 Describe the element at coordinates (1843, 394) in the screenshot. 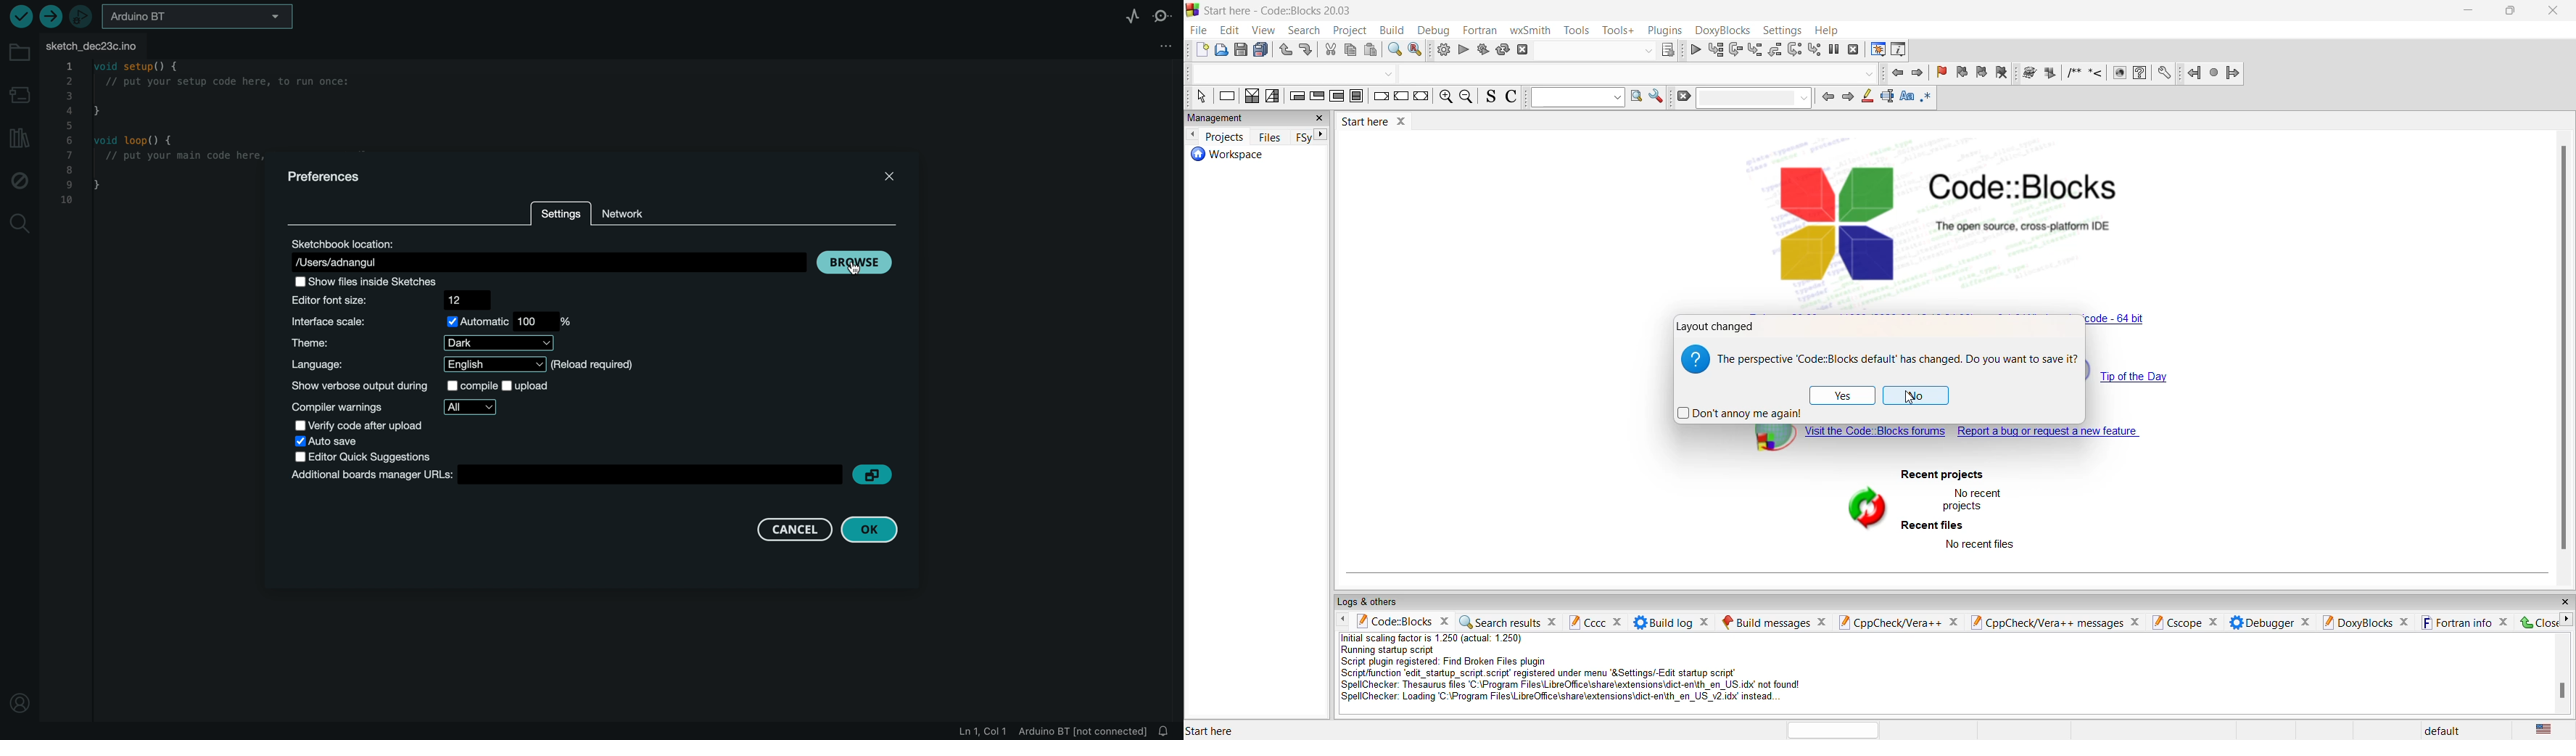

I see `Yes` at that location.